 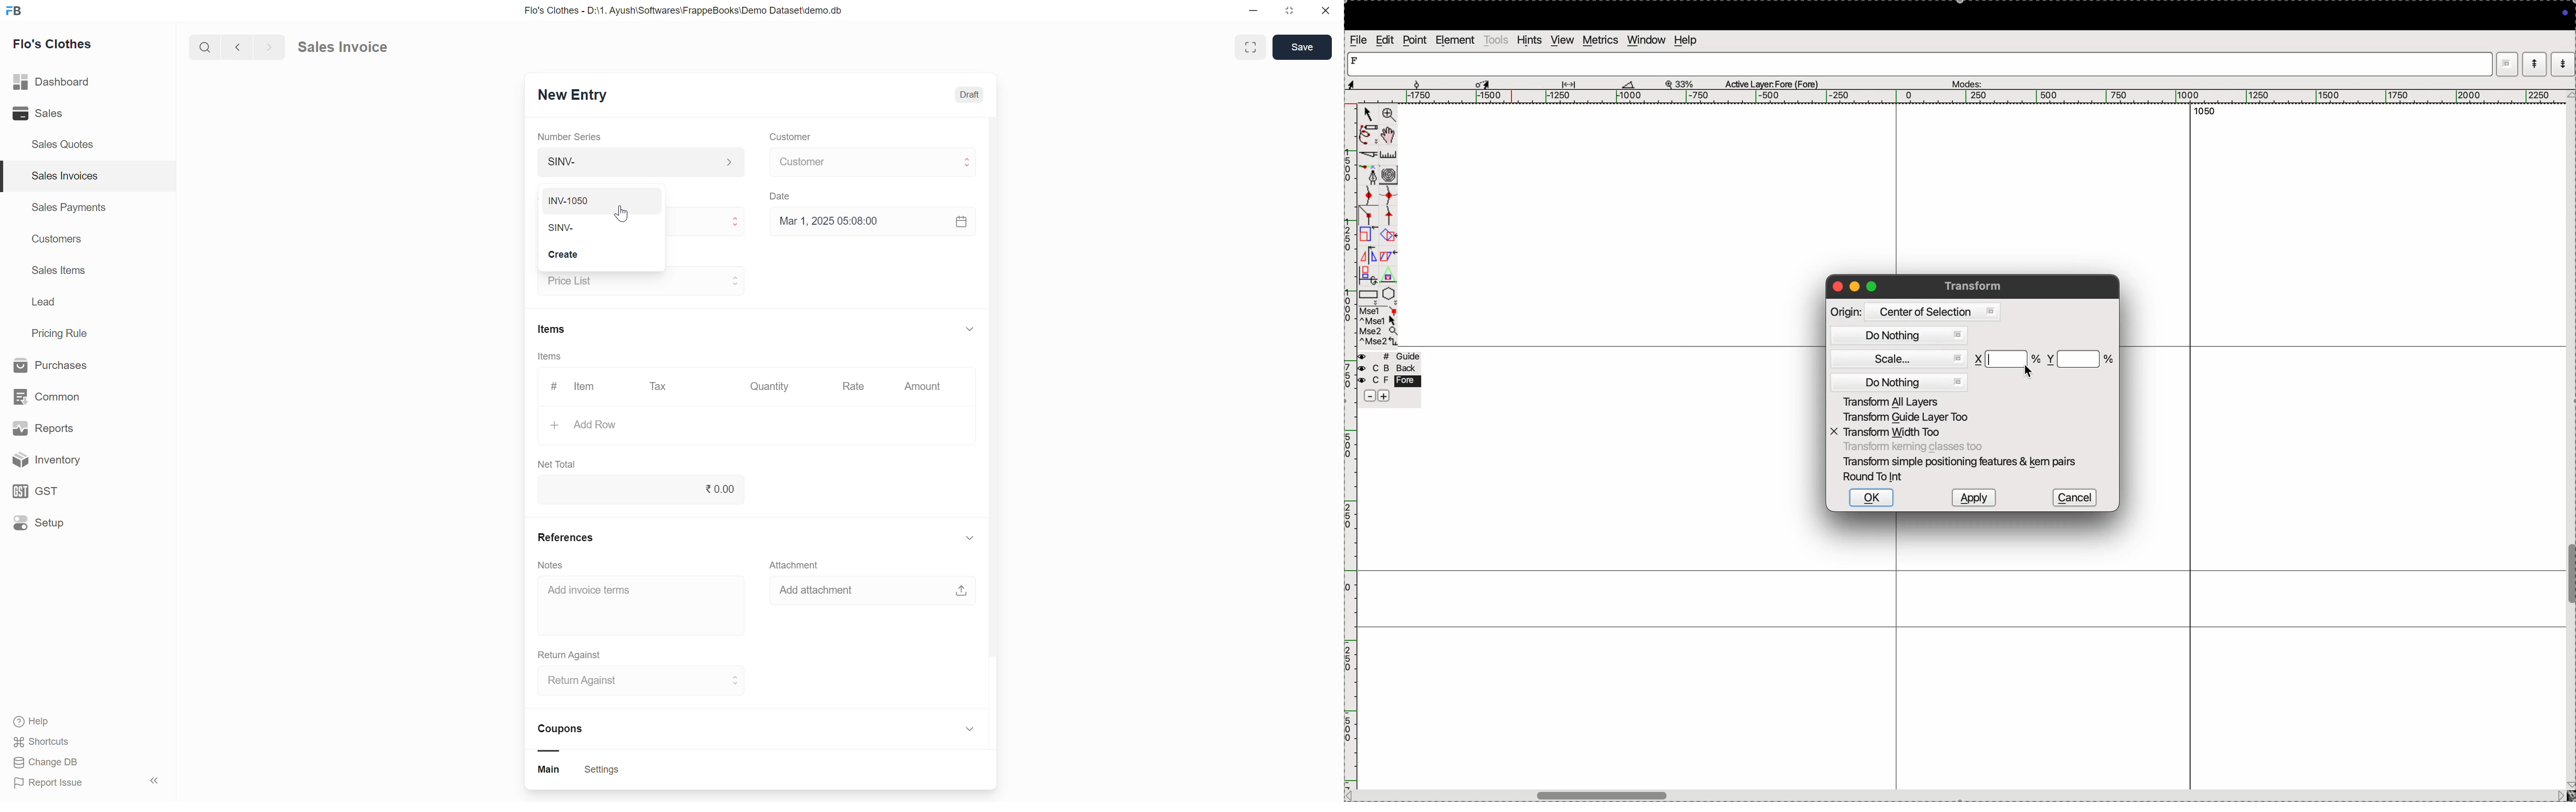 What do you see at coordinates (1647, 40) in the screenshot?
I see `window` at bounding box center [1647, 40].